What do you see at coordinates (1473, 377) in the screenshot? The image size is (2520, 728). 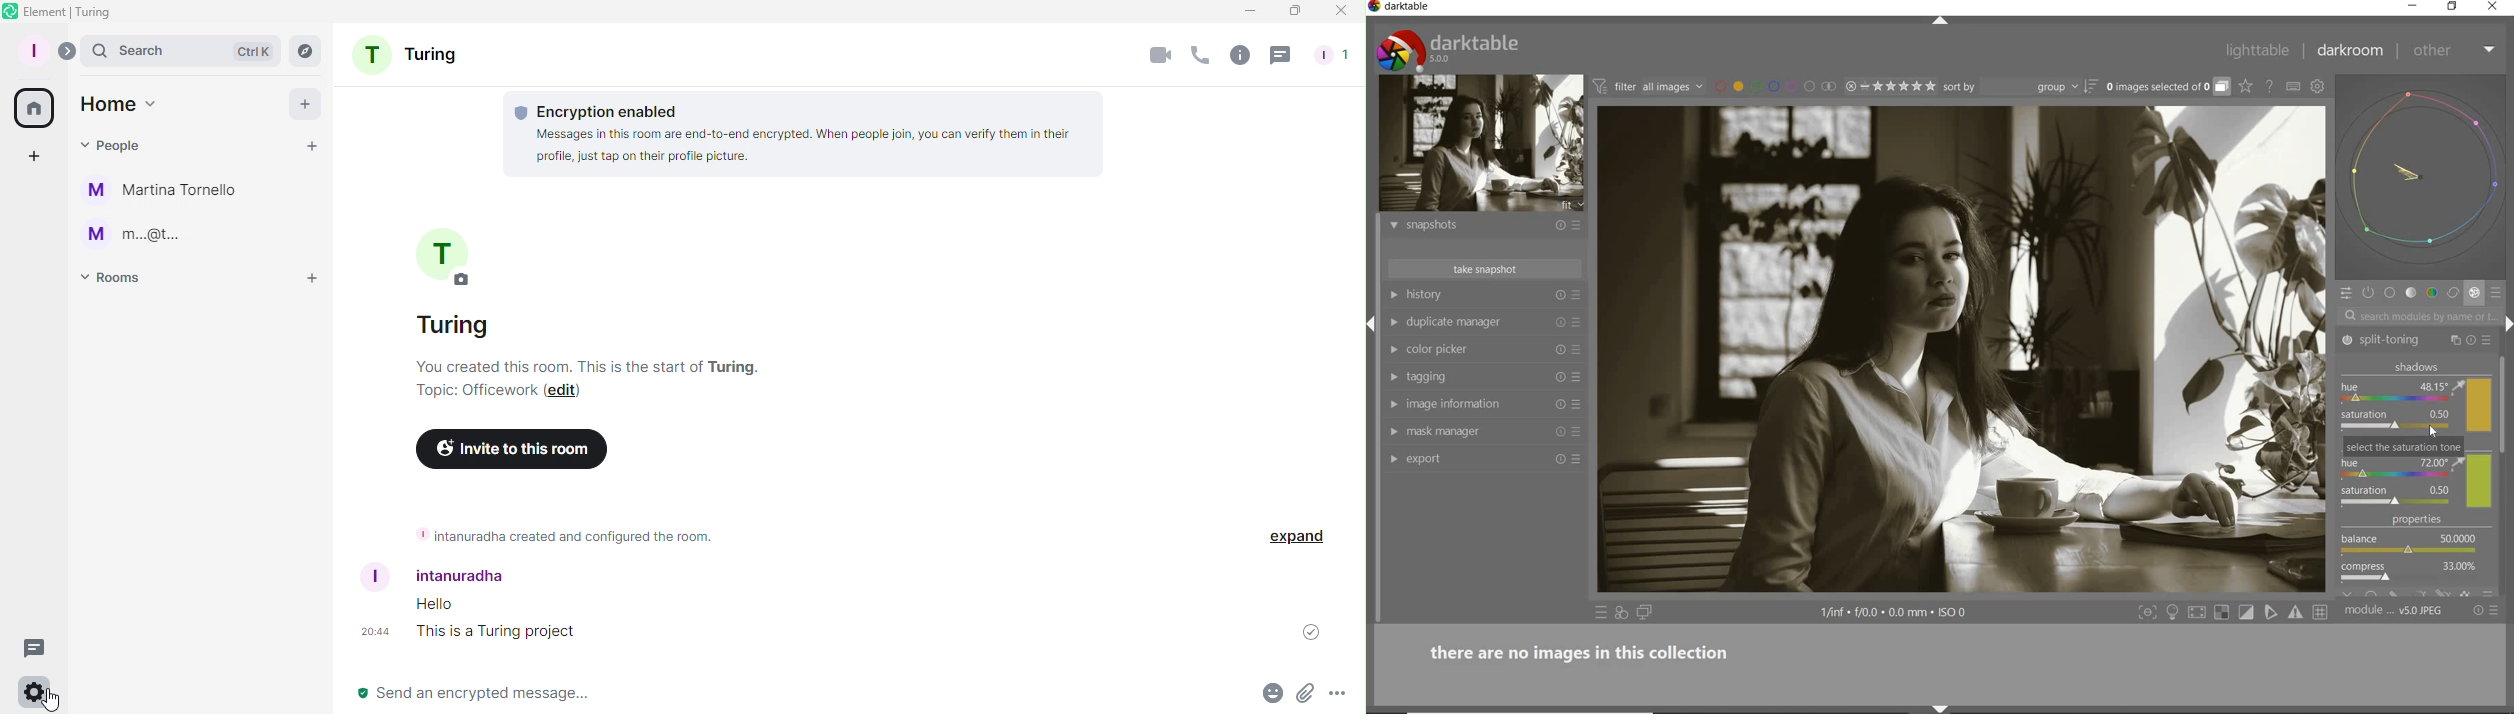 I see `tagging` at bounding box center [1473, 377].